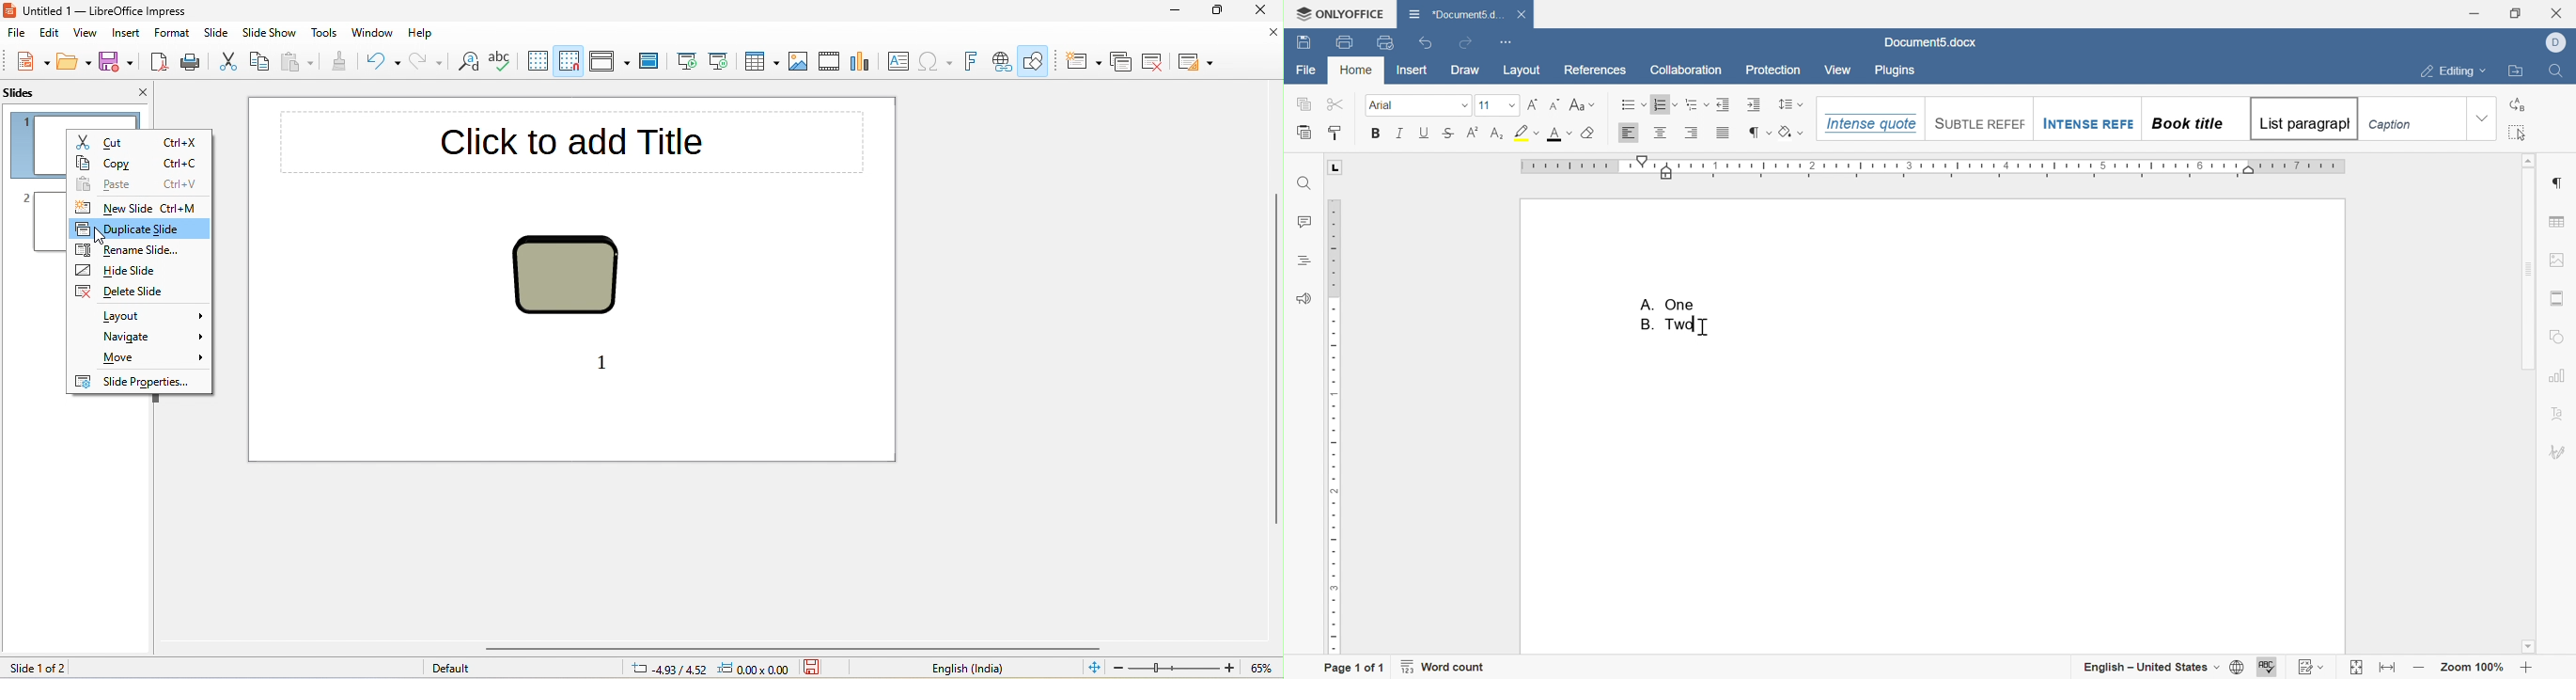 This screenshot has width=2576, height=700. What do you see at coordinates (2557, 261) in the screenshot?
I see `image settings` at bounding box center [2557, 261].